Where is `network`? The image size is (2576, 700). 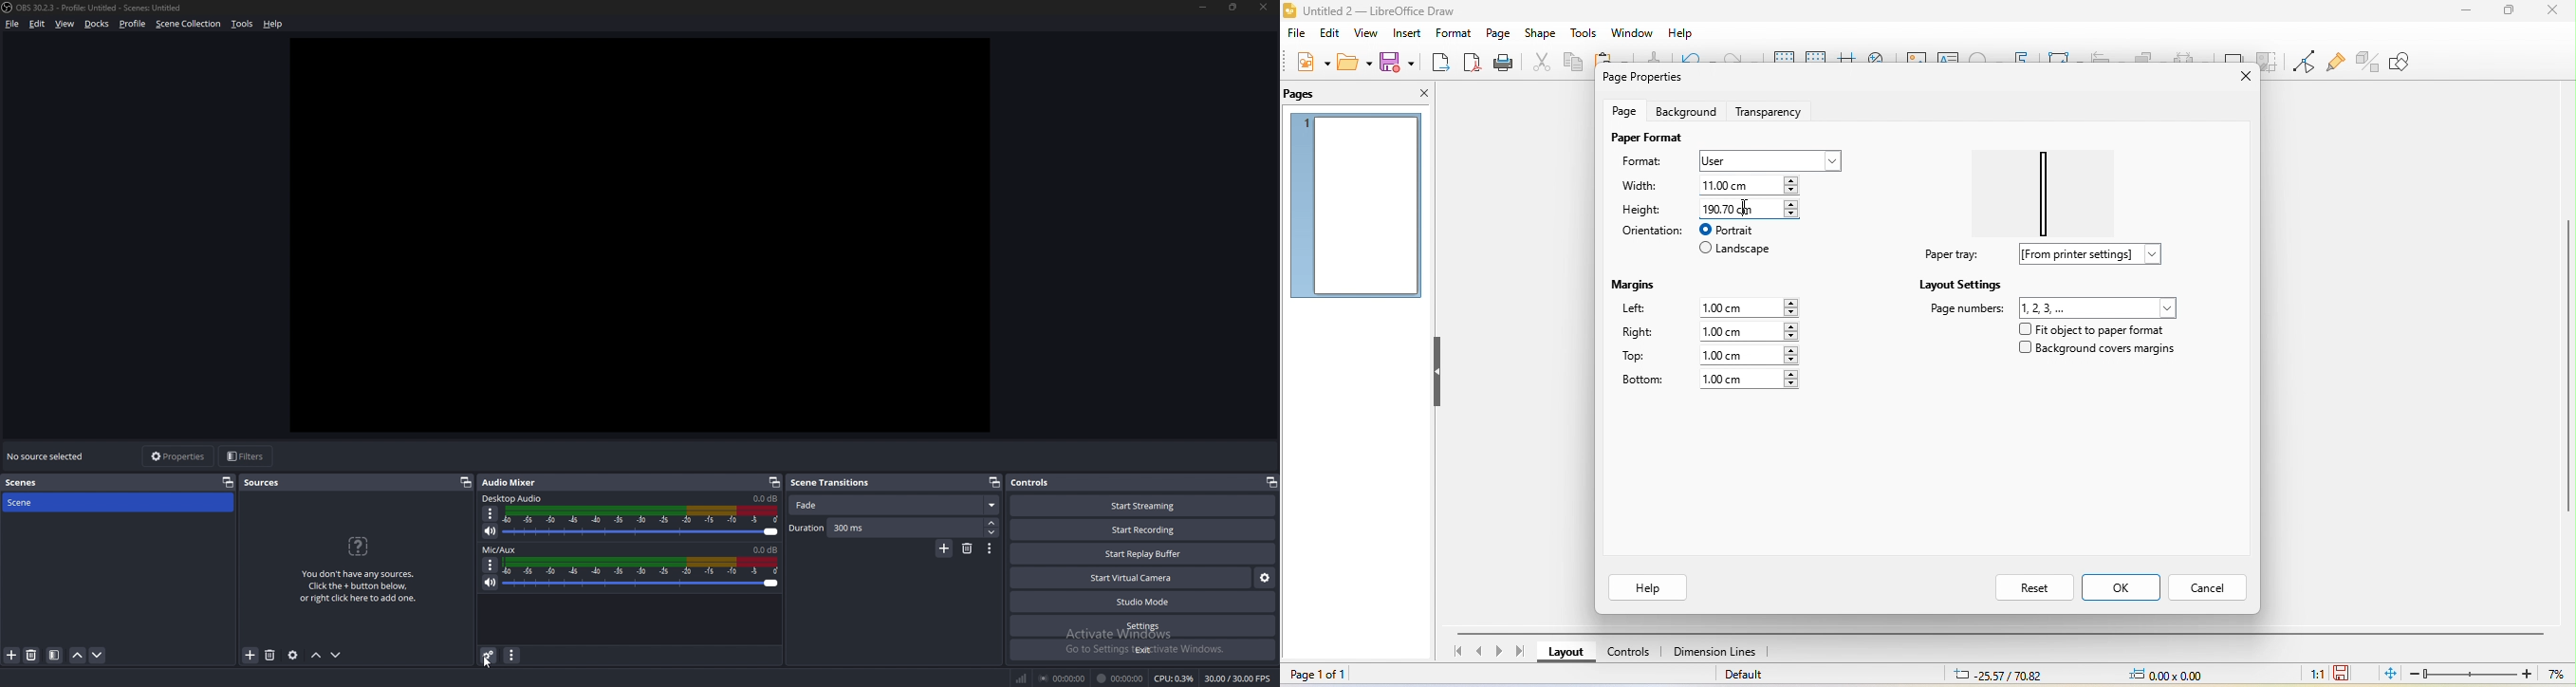
network is located at coordinates (1023, 678).